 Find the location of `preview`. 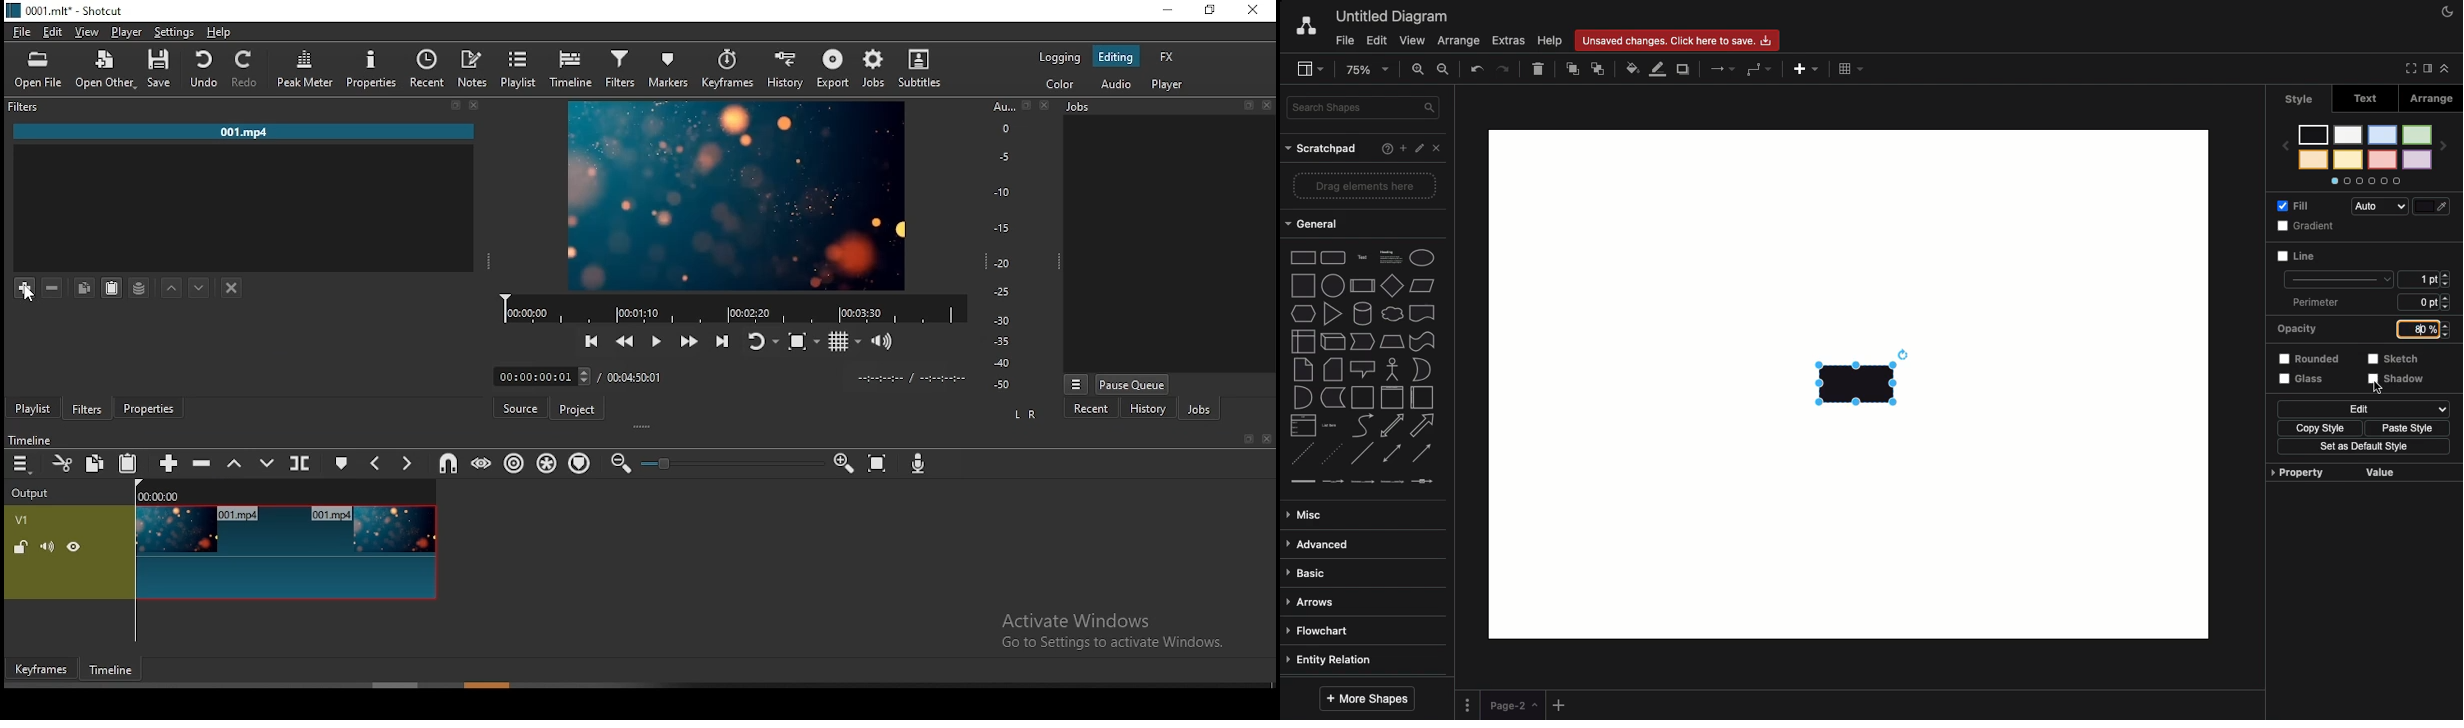

preview is located at coordinates (737, 192).